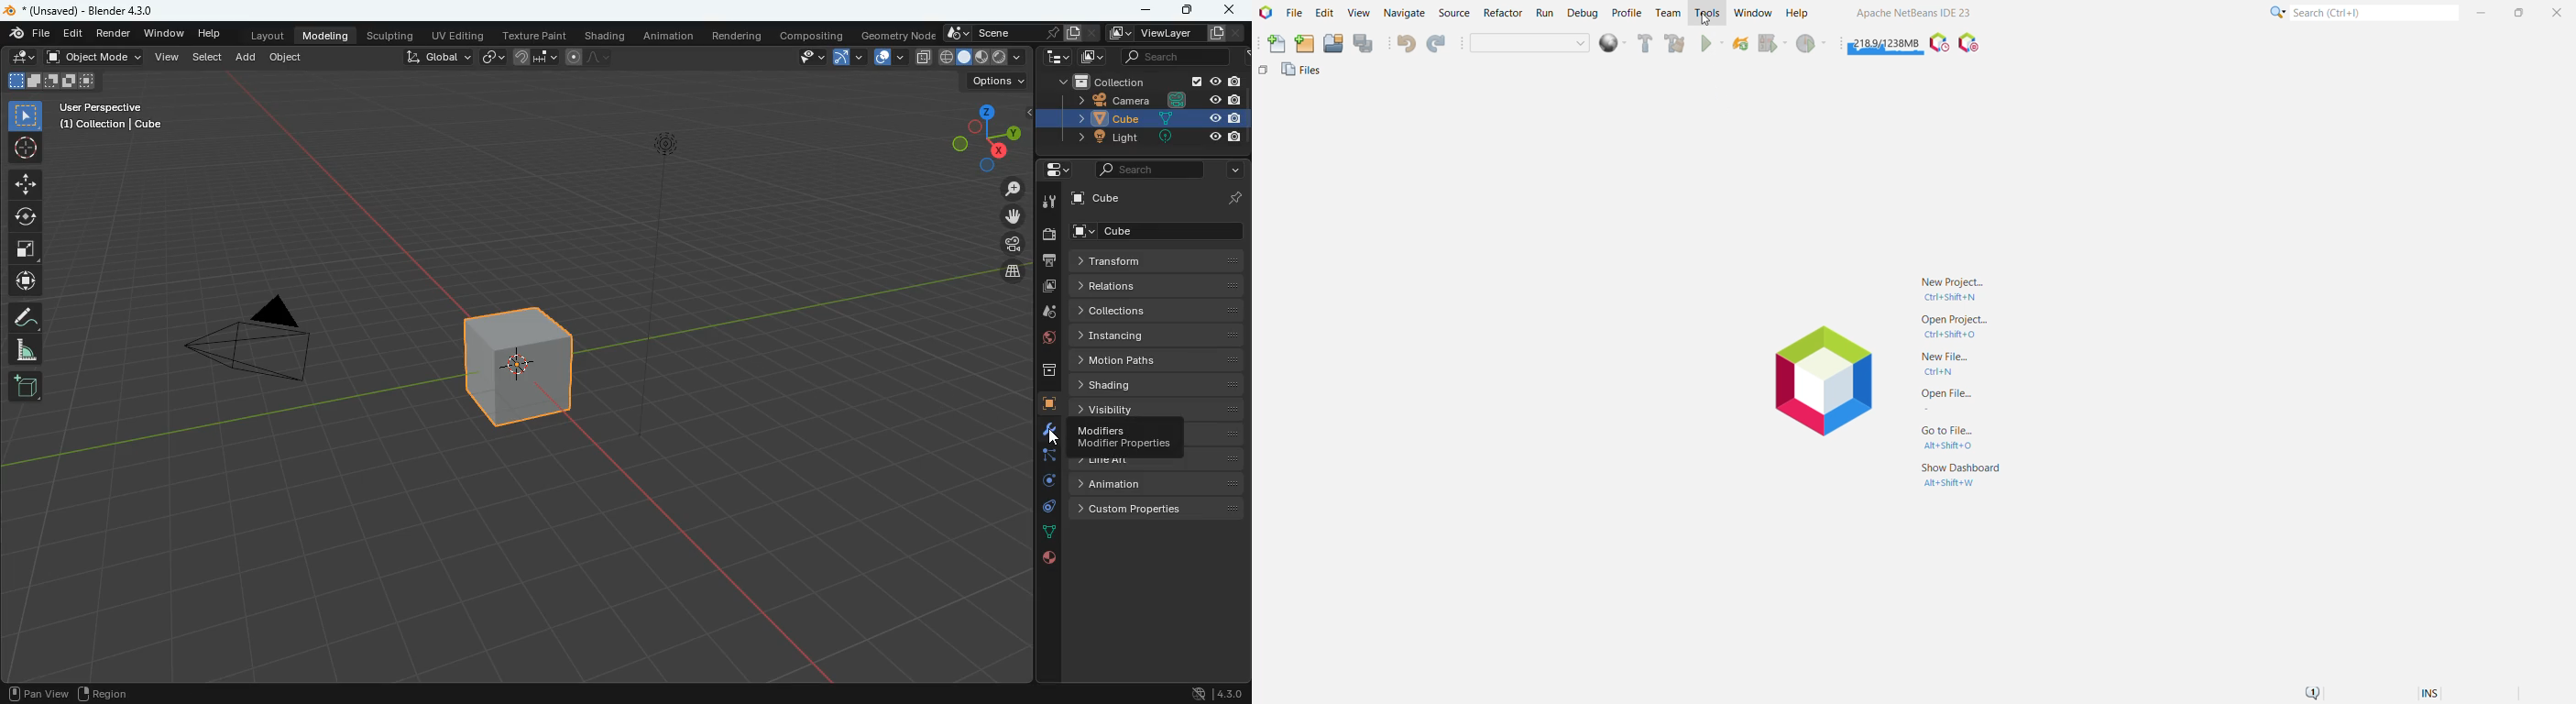 Image resolution: width=2576 pixels, height=728 pixels. Describe the element at coordinates (1185, 8) in the screenshot. I see `maximize` at that location.